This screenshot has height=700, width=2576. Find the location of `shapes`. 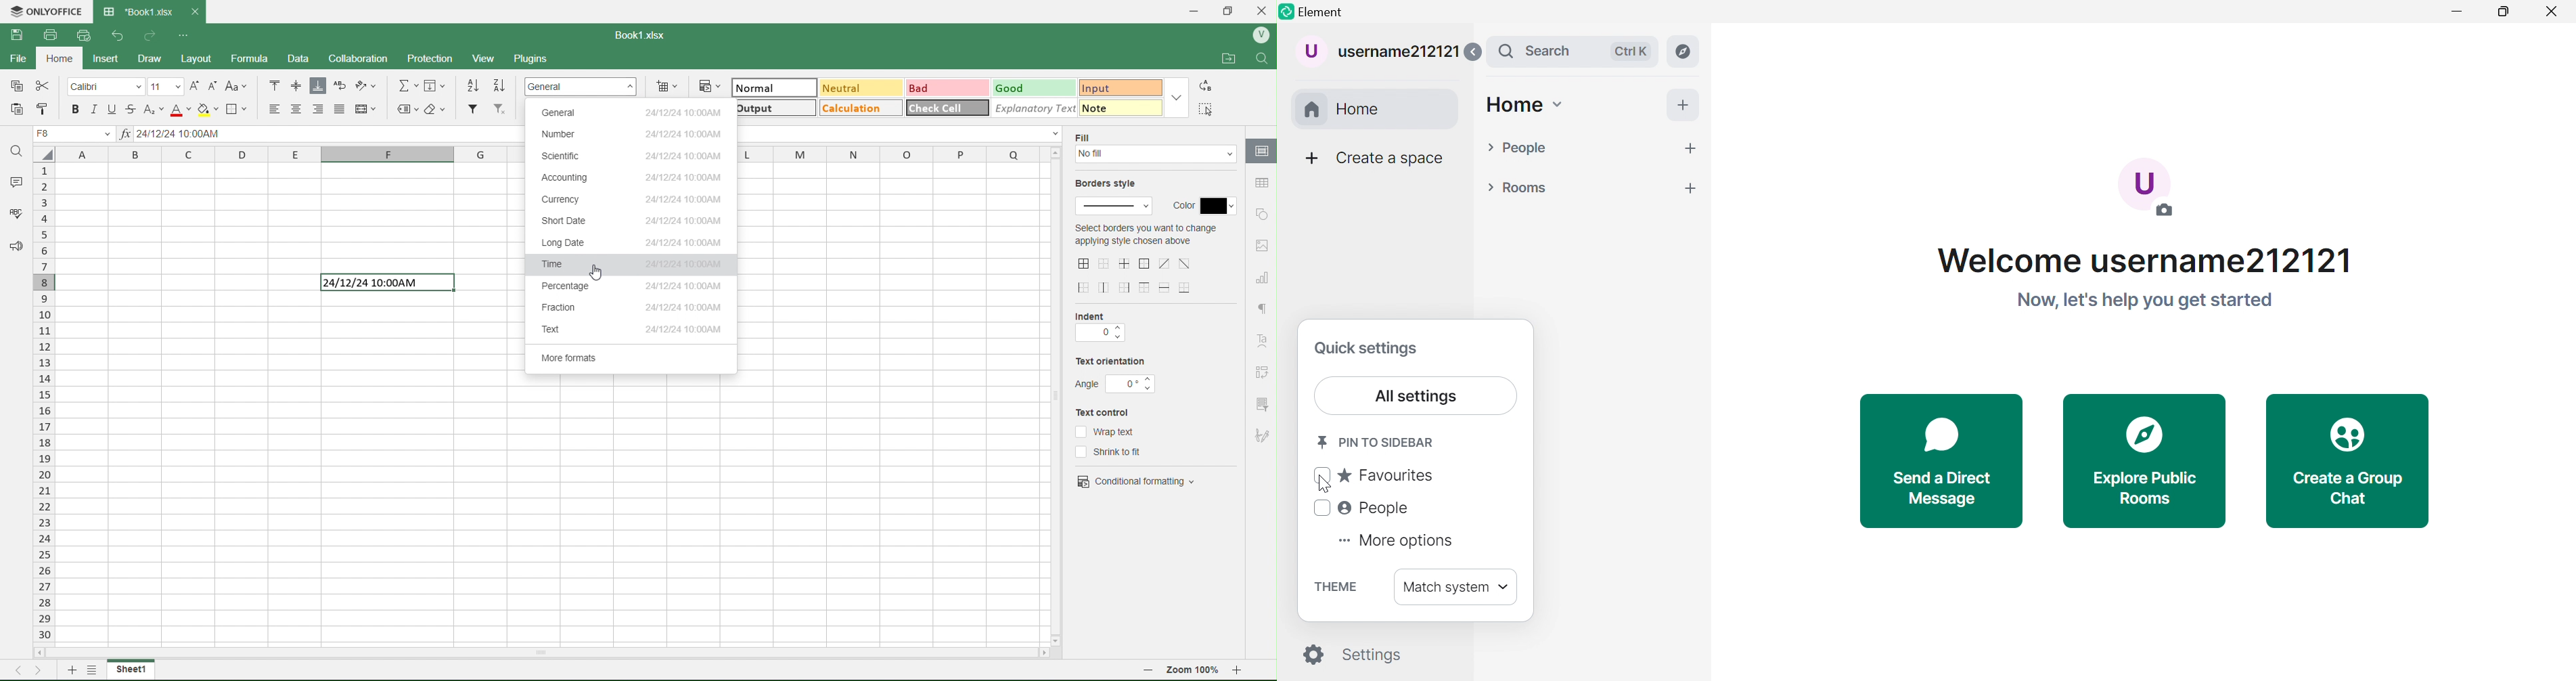

shapes is located at coordinates (1262, 213).